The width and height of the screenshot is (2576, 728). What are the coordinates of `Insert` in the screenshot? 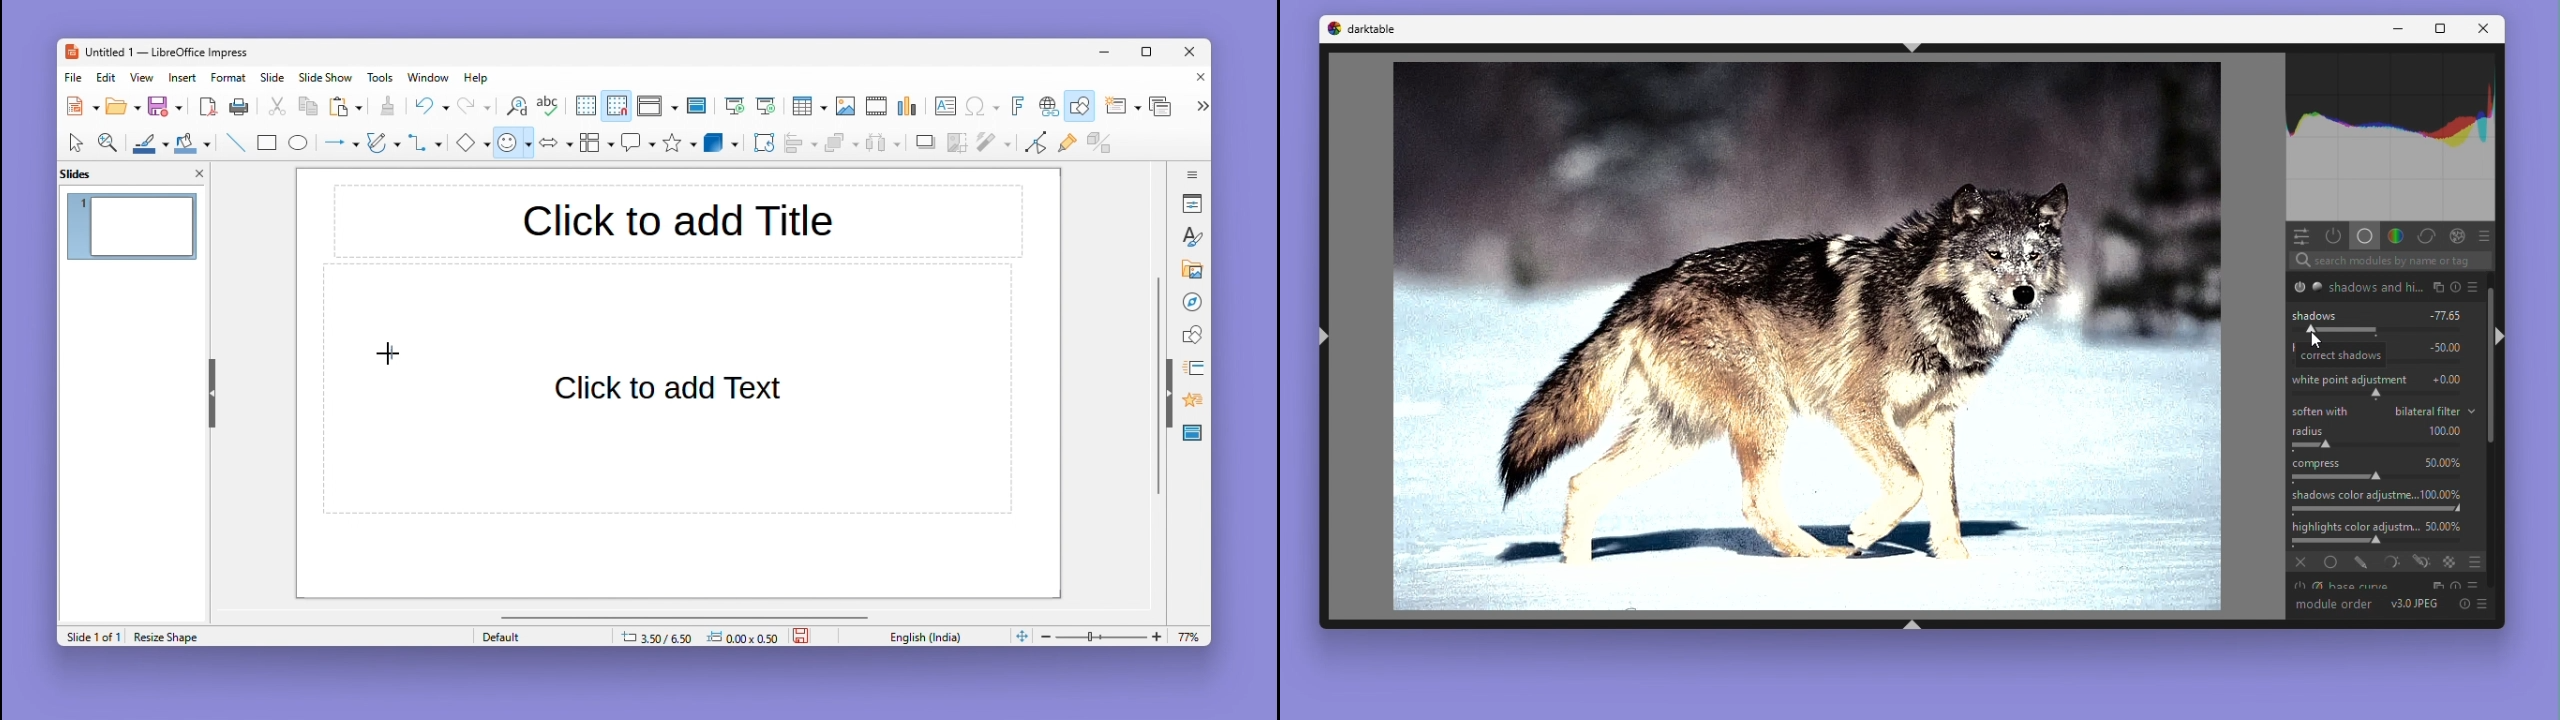 It's located at (185, 77).